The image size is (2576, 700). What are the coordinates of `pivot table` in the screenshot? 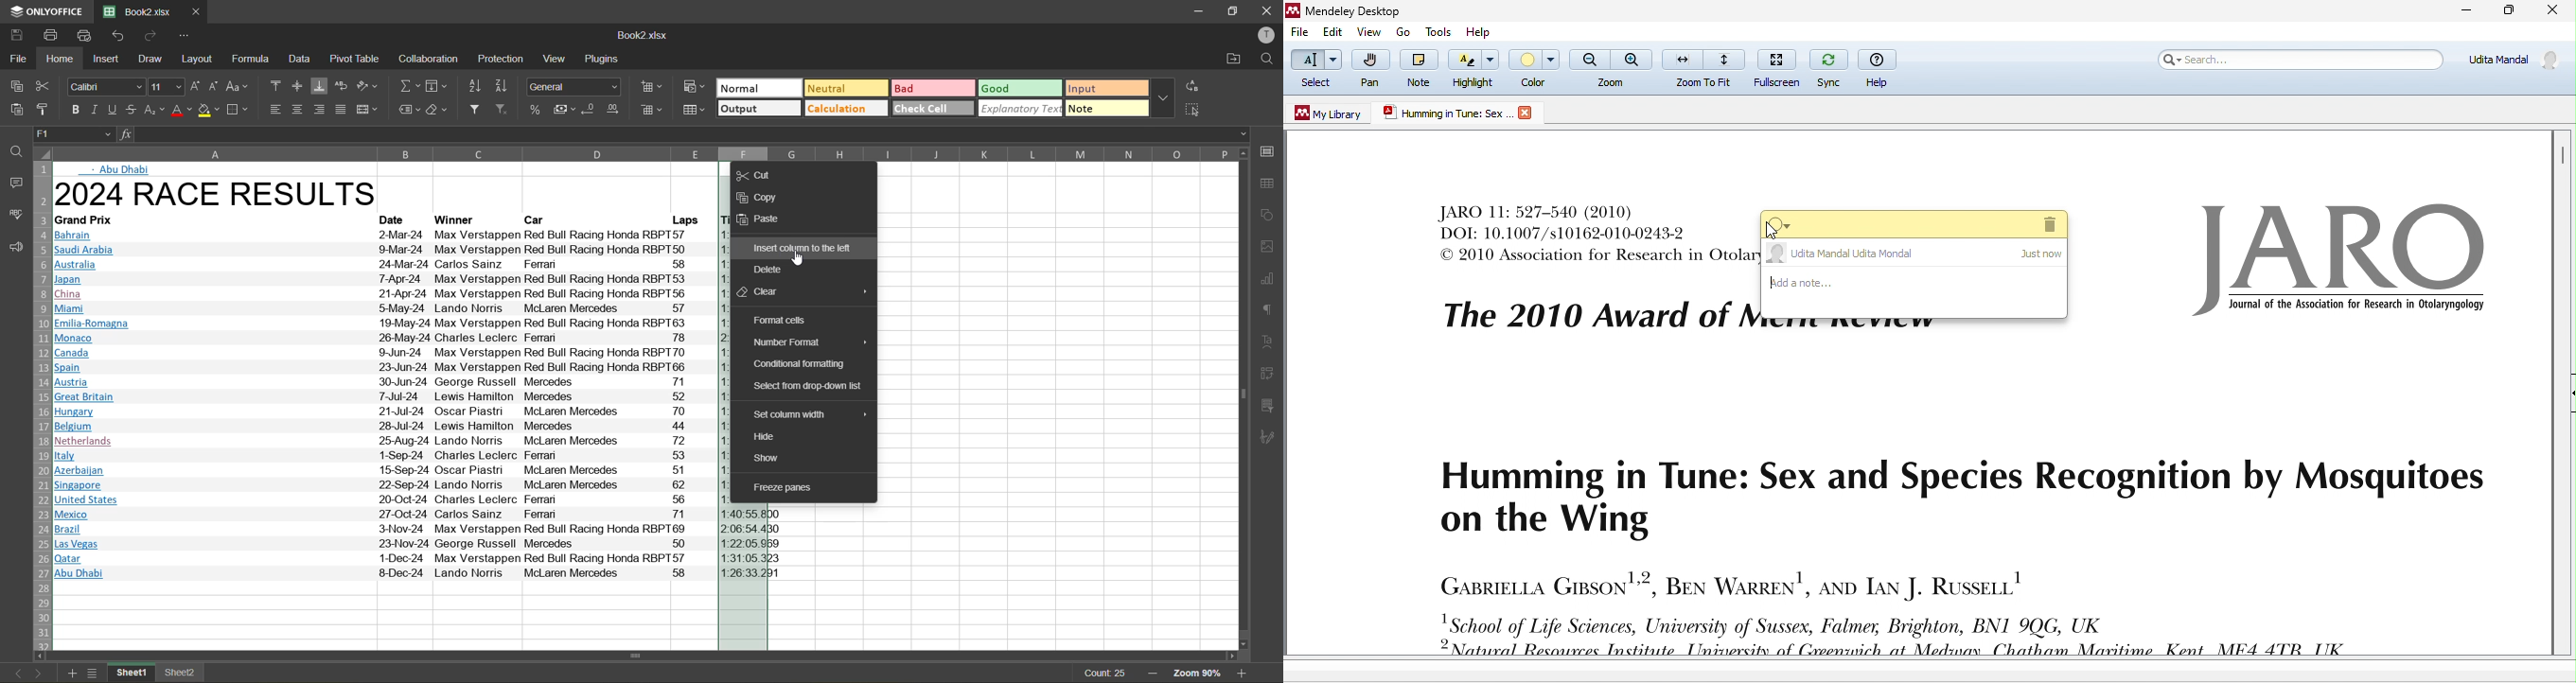 It's located at (1271, 375).